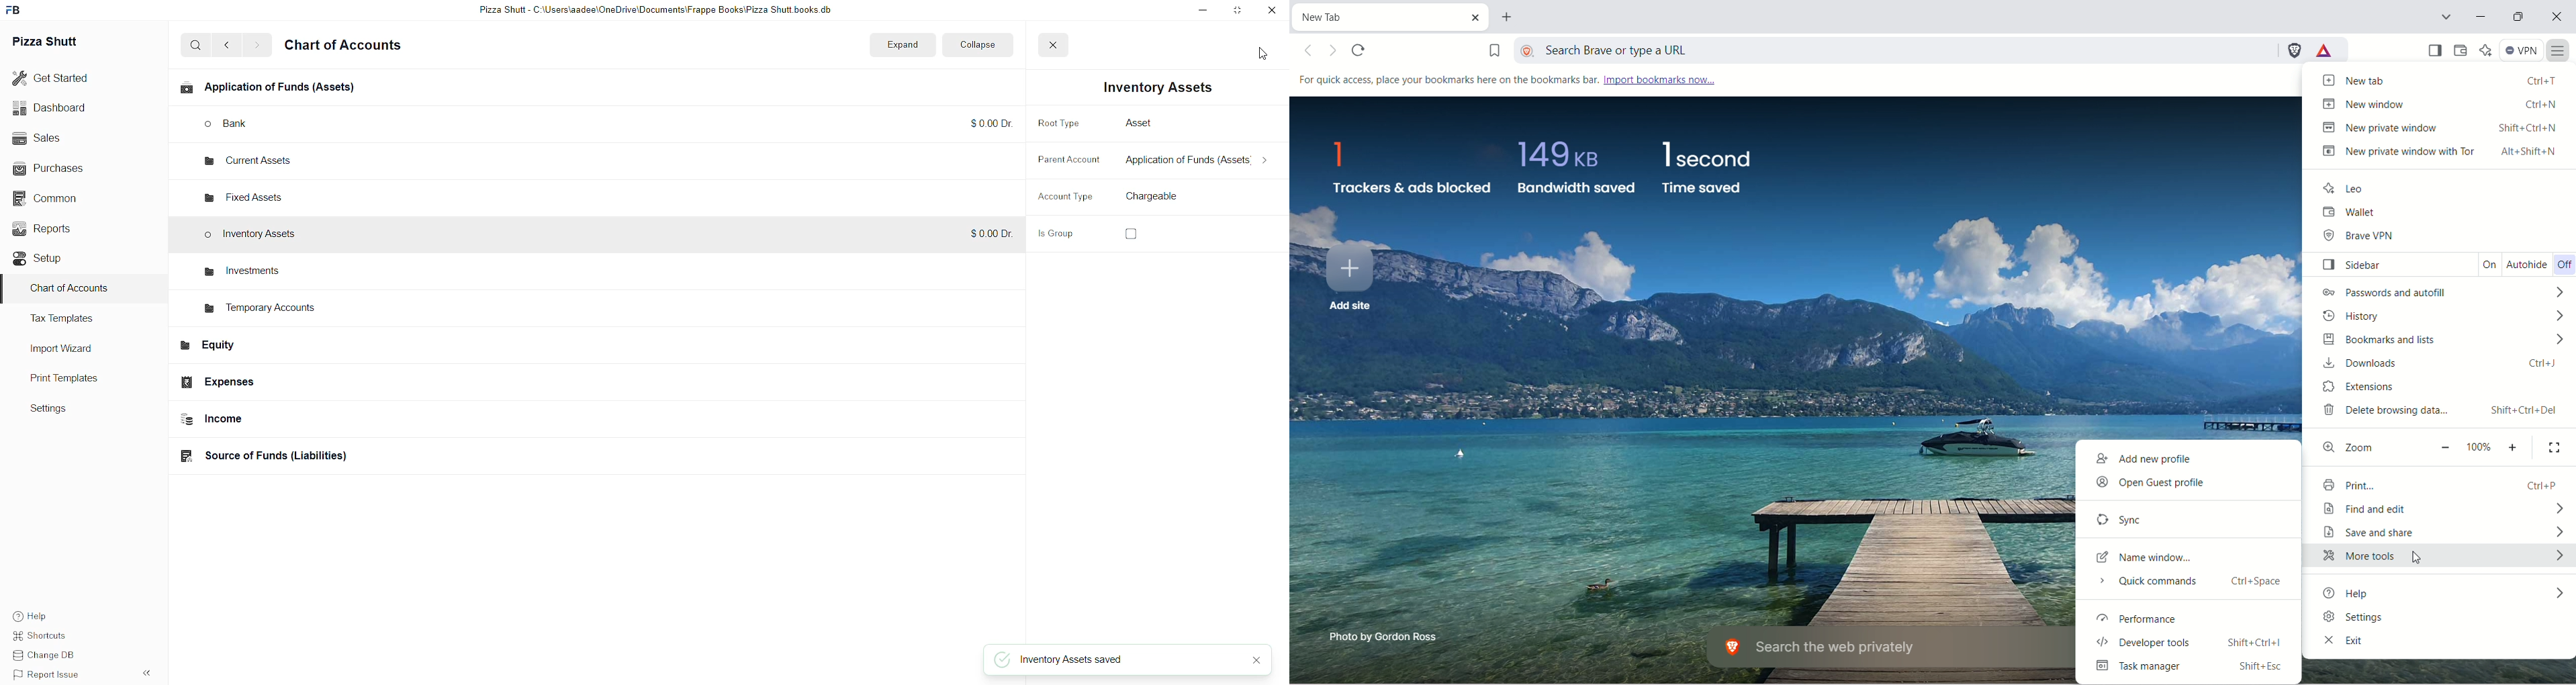  What do you see at coordinates (56, 167) in the screenshot?
I see `Purchases ` at bounding box center [56, 167].